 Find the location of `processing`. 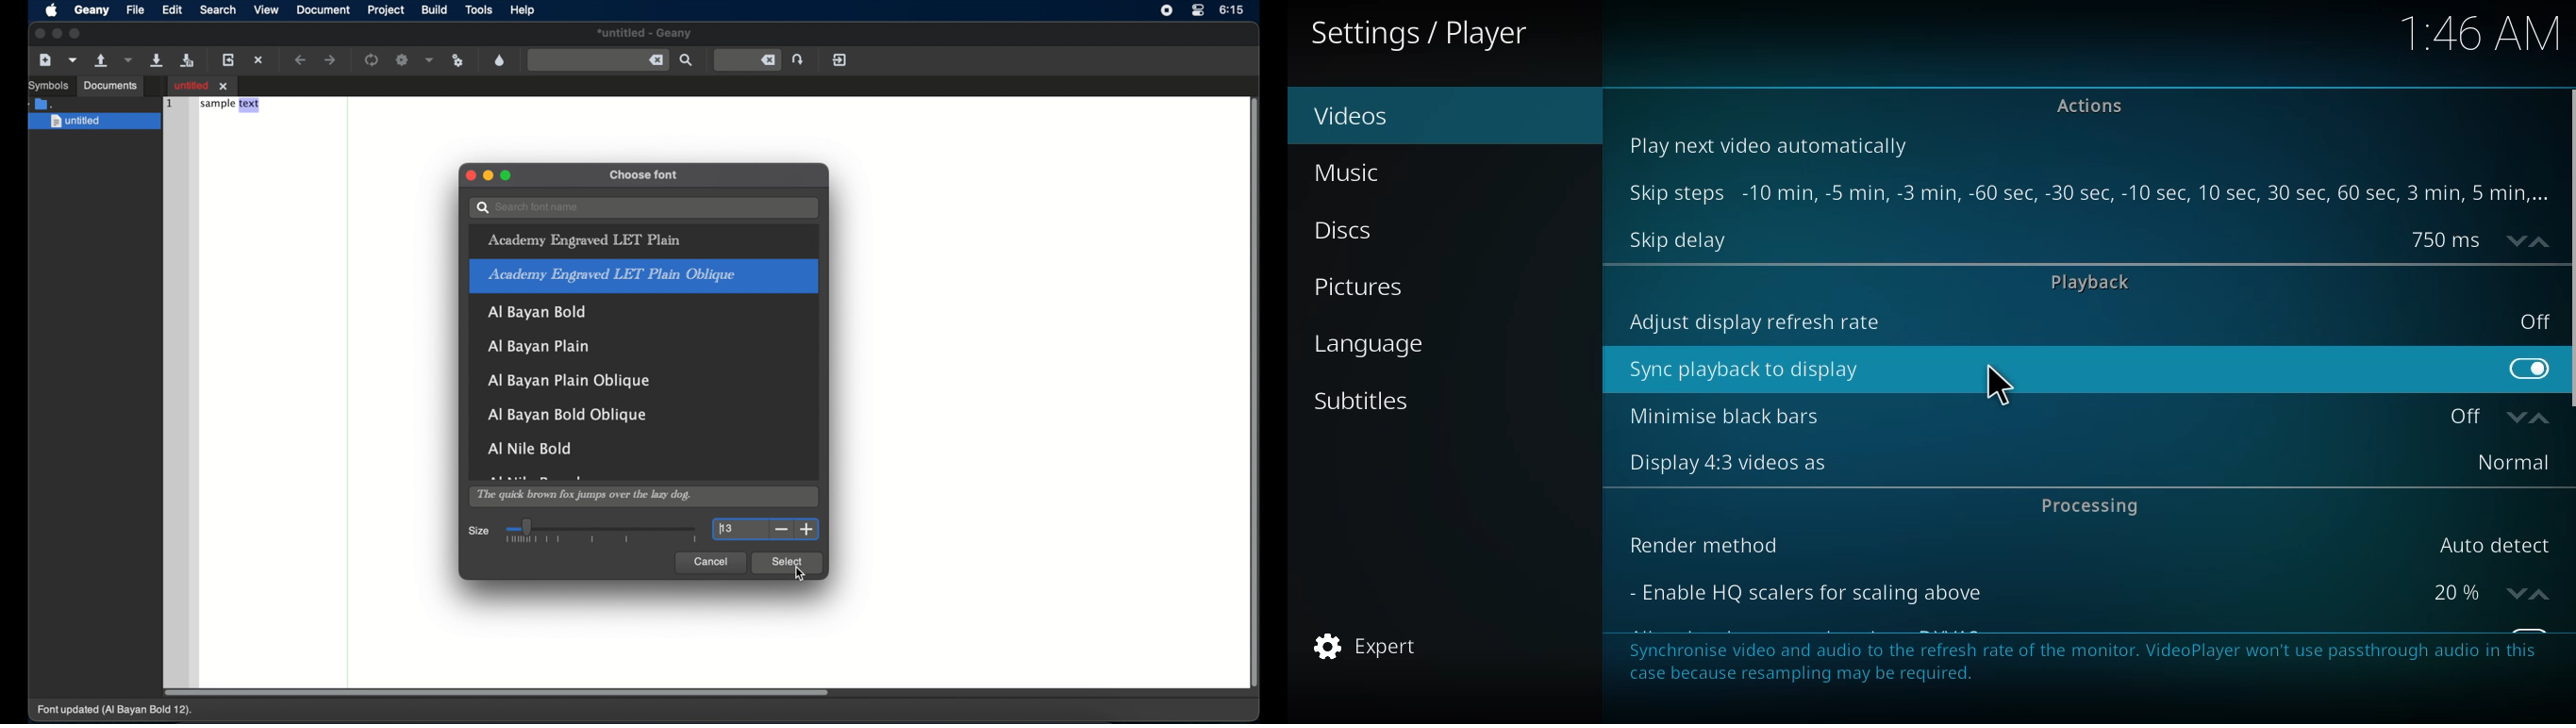

processing is located at coordinates (2089, 507).